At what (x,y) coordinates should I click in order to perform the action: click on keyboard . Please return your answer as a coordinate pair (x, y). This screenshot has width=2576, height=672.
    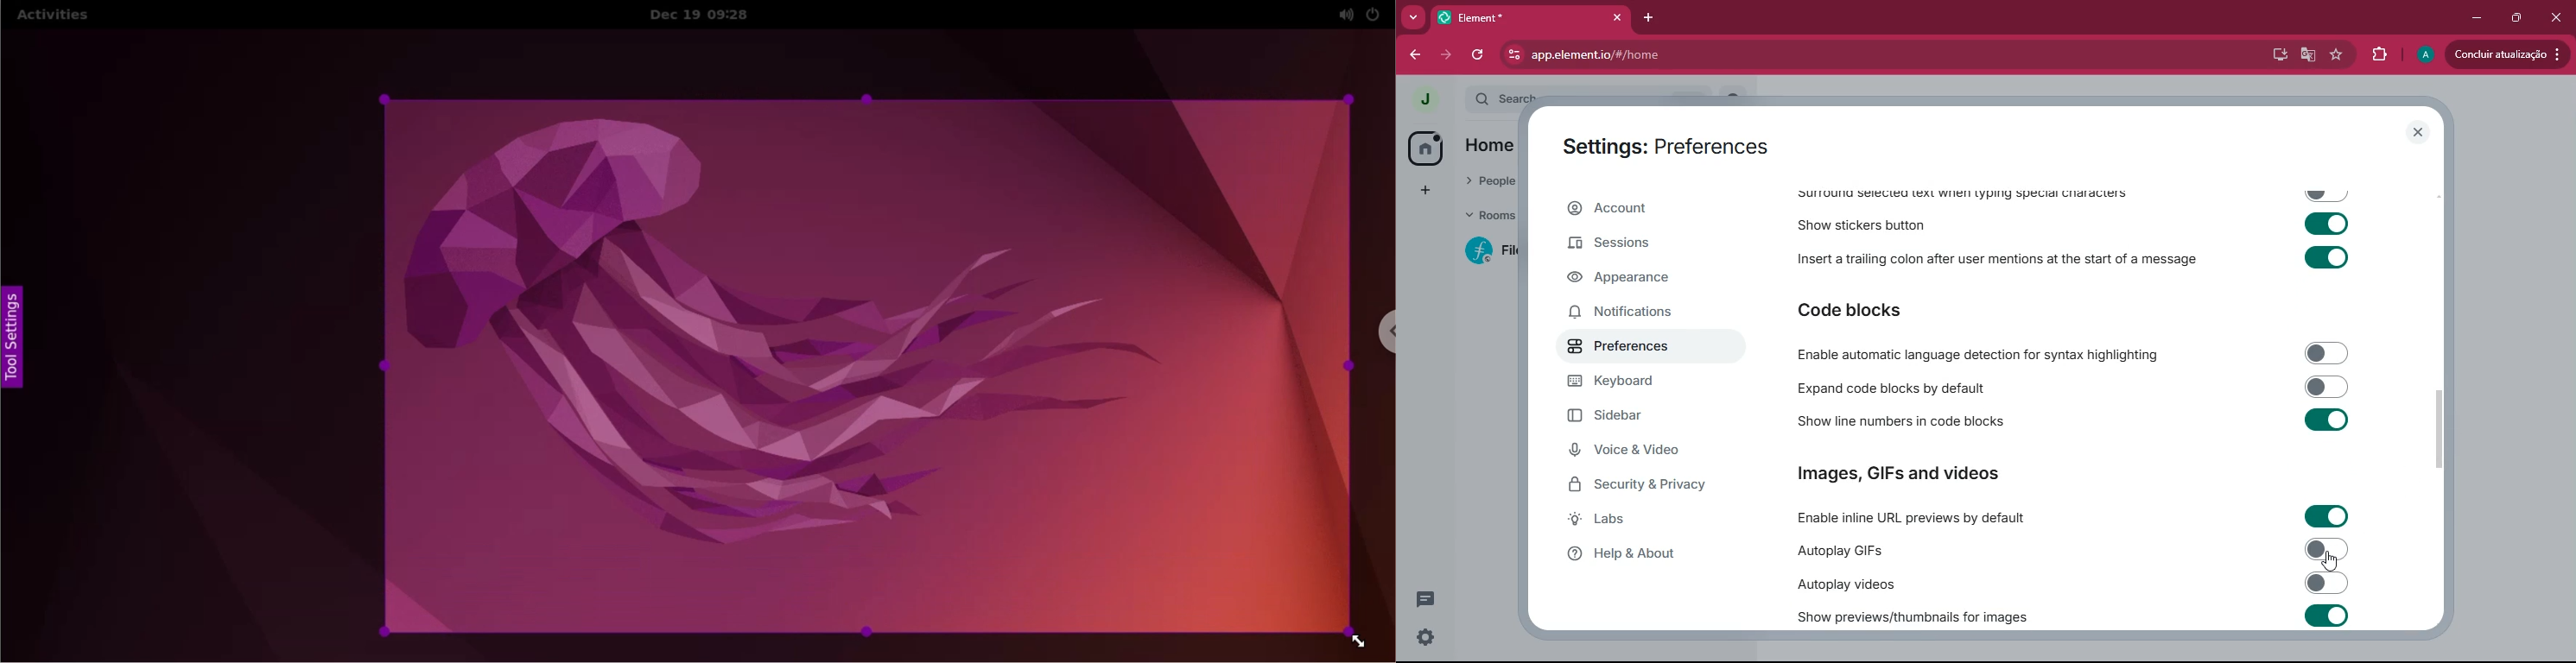
    Looking at the image, I should click on (1640, 383).